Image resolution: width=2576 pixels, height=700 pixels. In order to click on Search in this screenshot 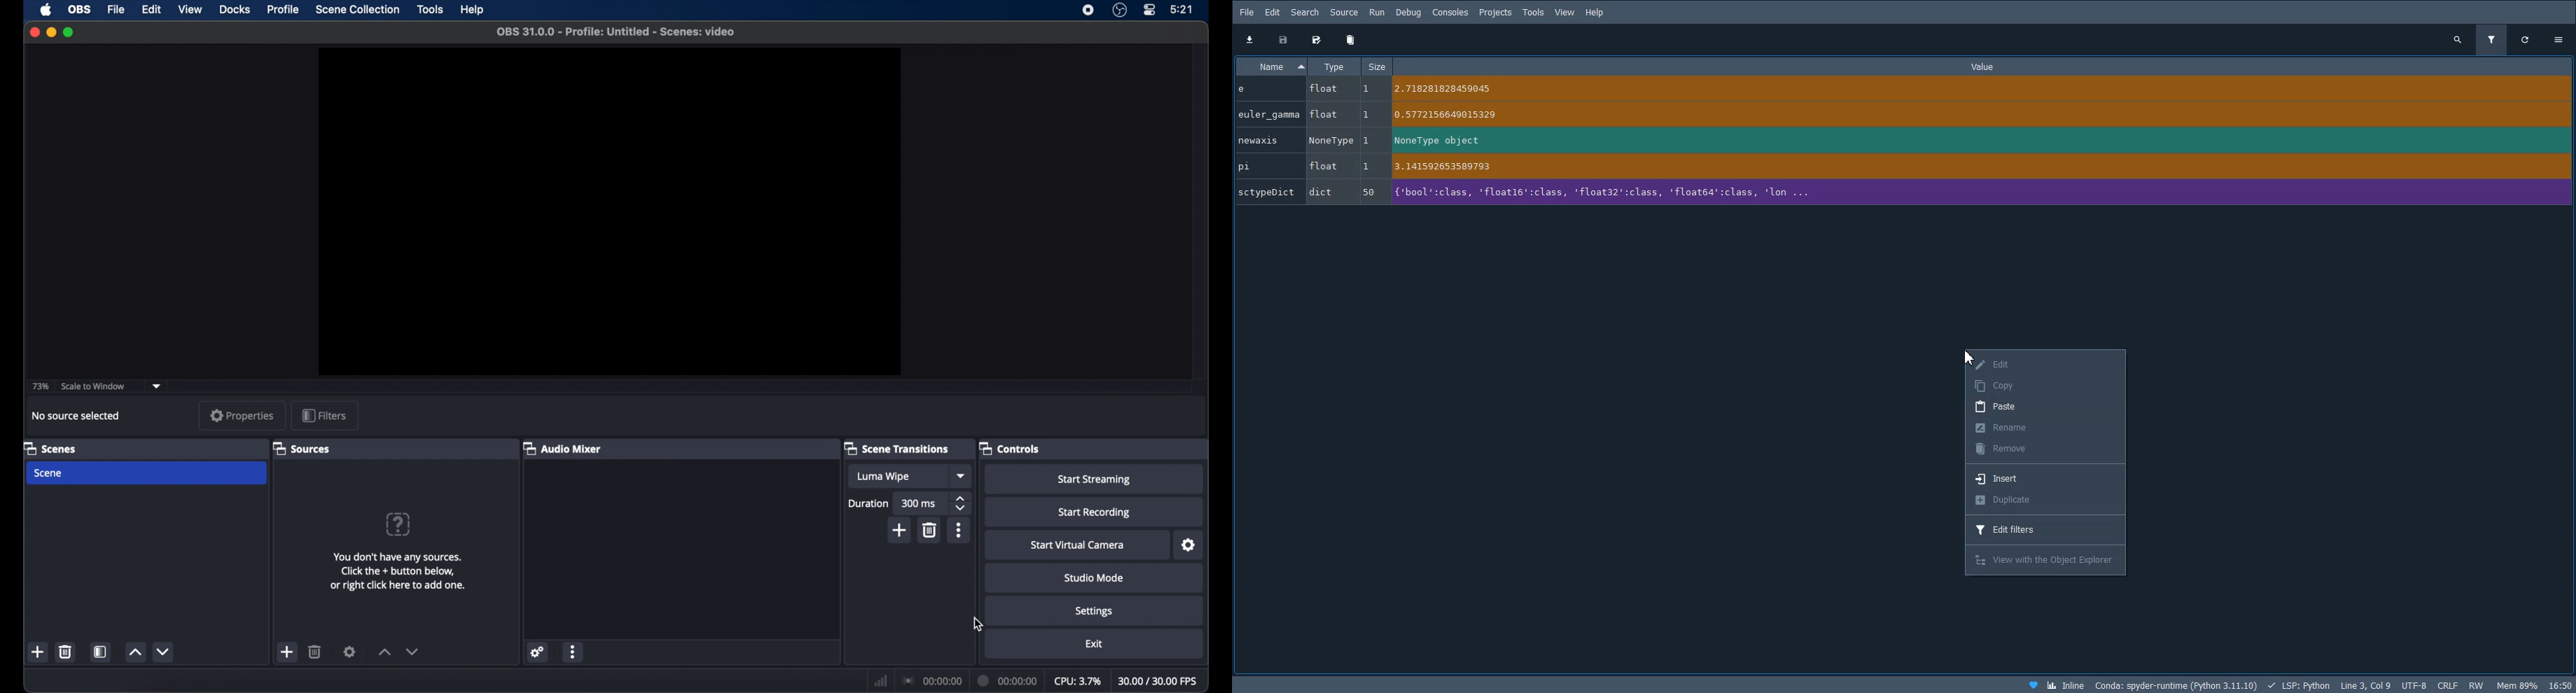, I will do `click(1305, 11)`.